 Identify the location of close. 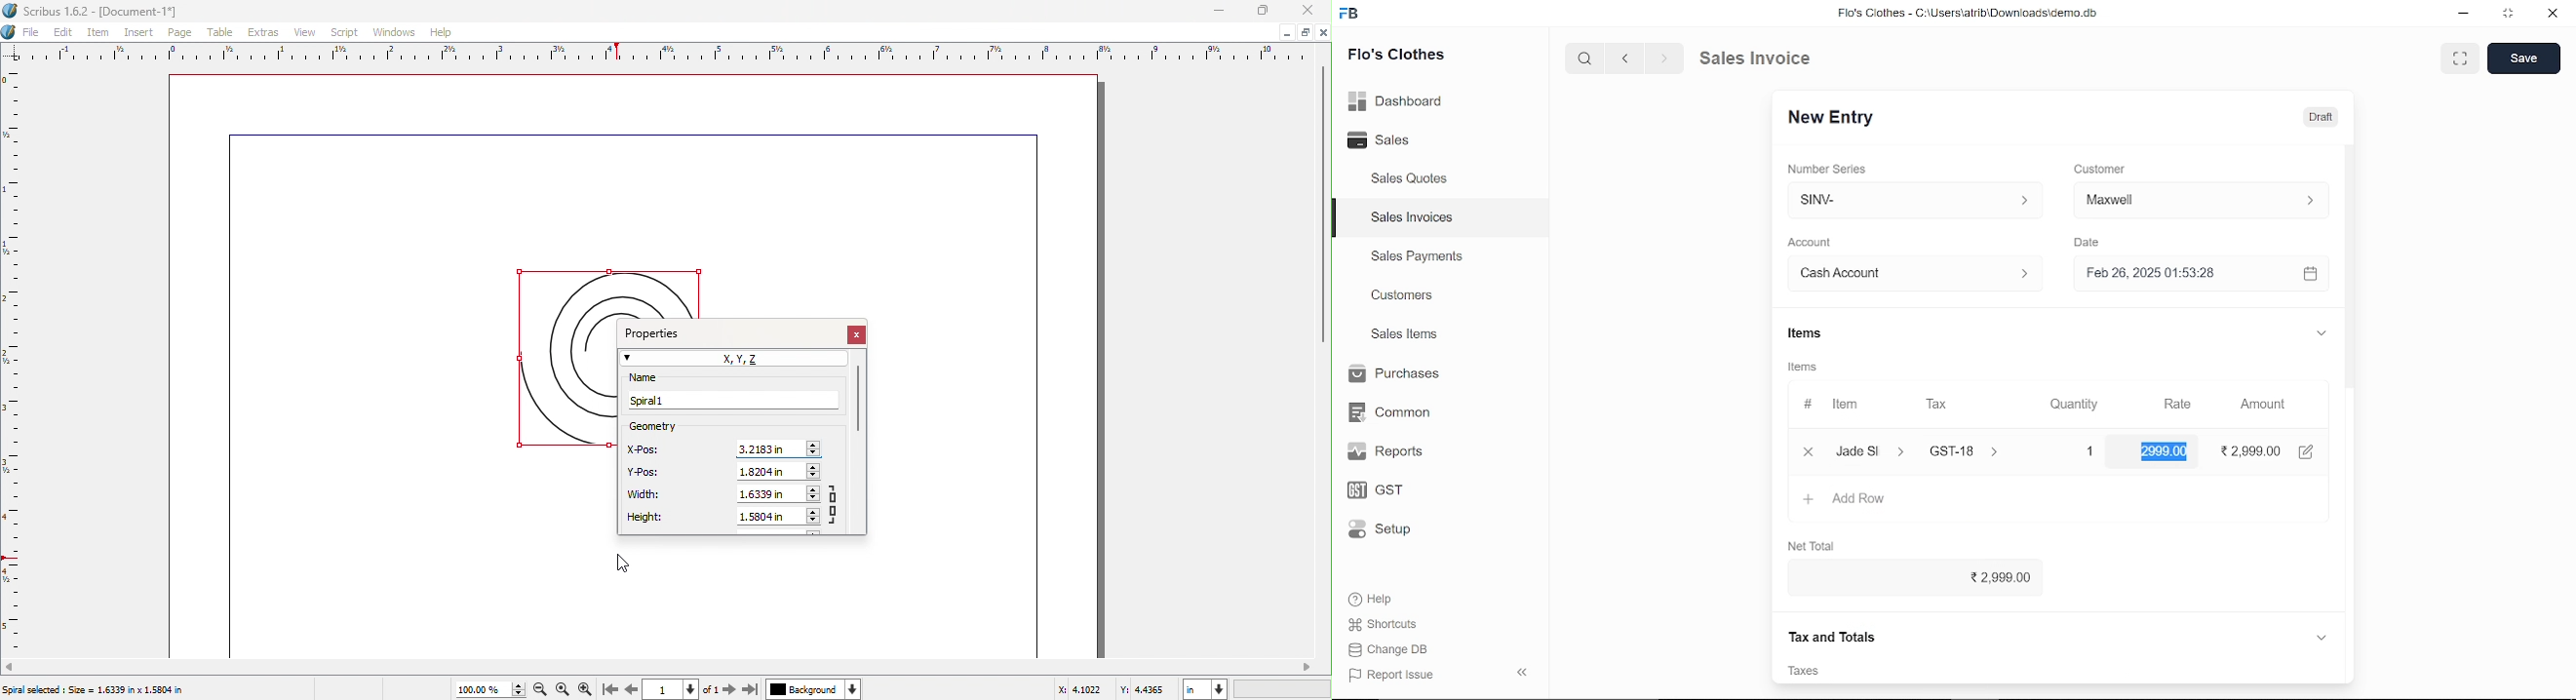
(2551, 15).